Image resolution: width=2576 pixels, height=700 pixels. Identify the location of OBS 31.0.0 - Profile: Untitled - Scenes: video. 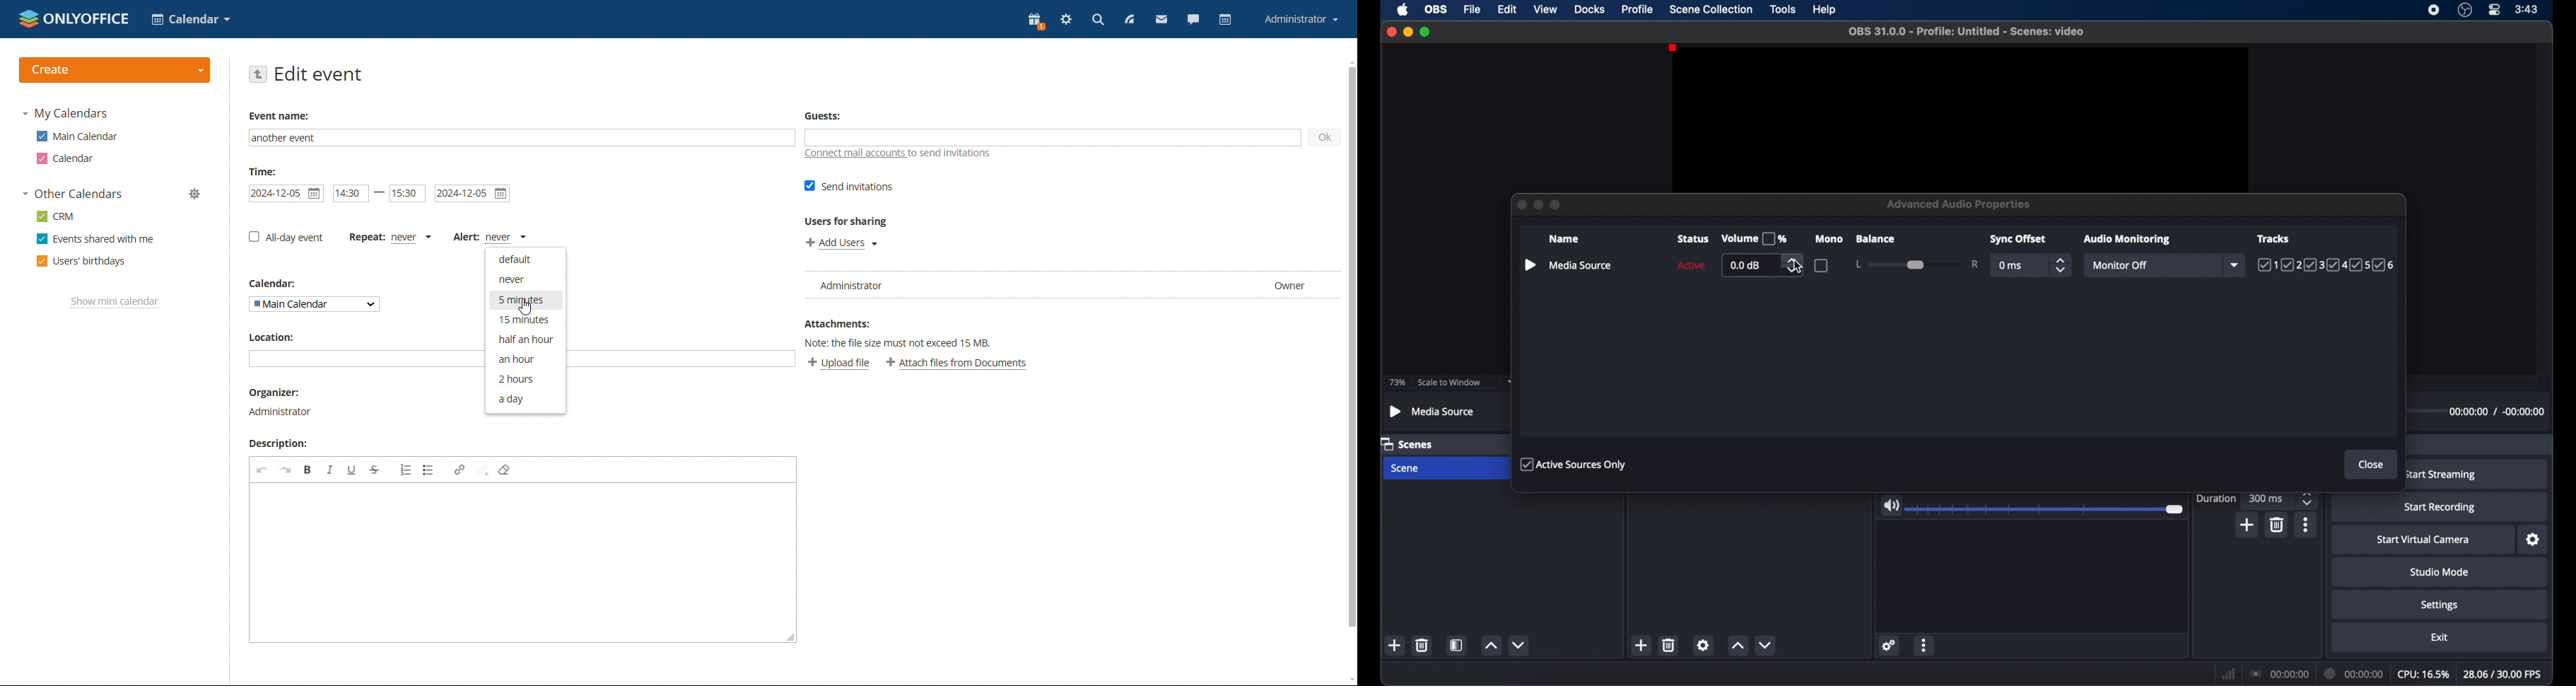
(1966, 31).